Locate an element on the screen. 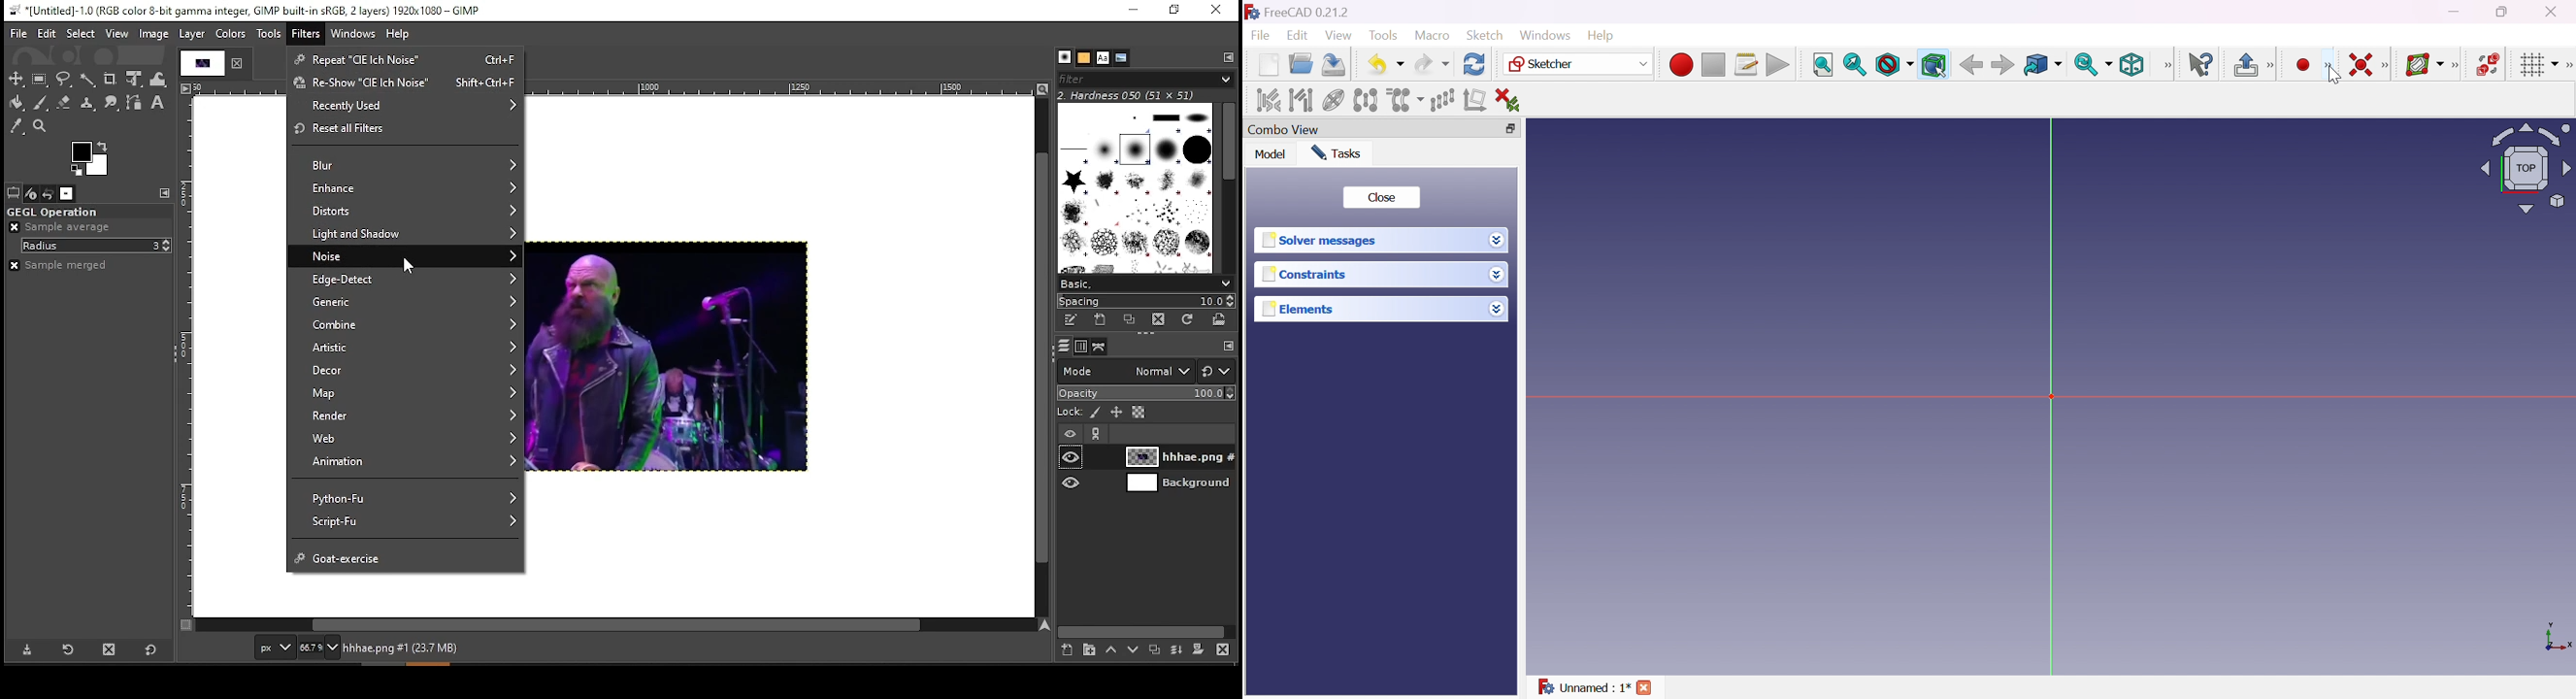  move layer on step down is located at coordinates (1138, 650).